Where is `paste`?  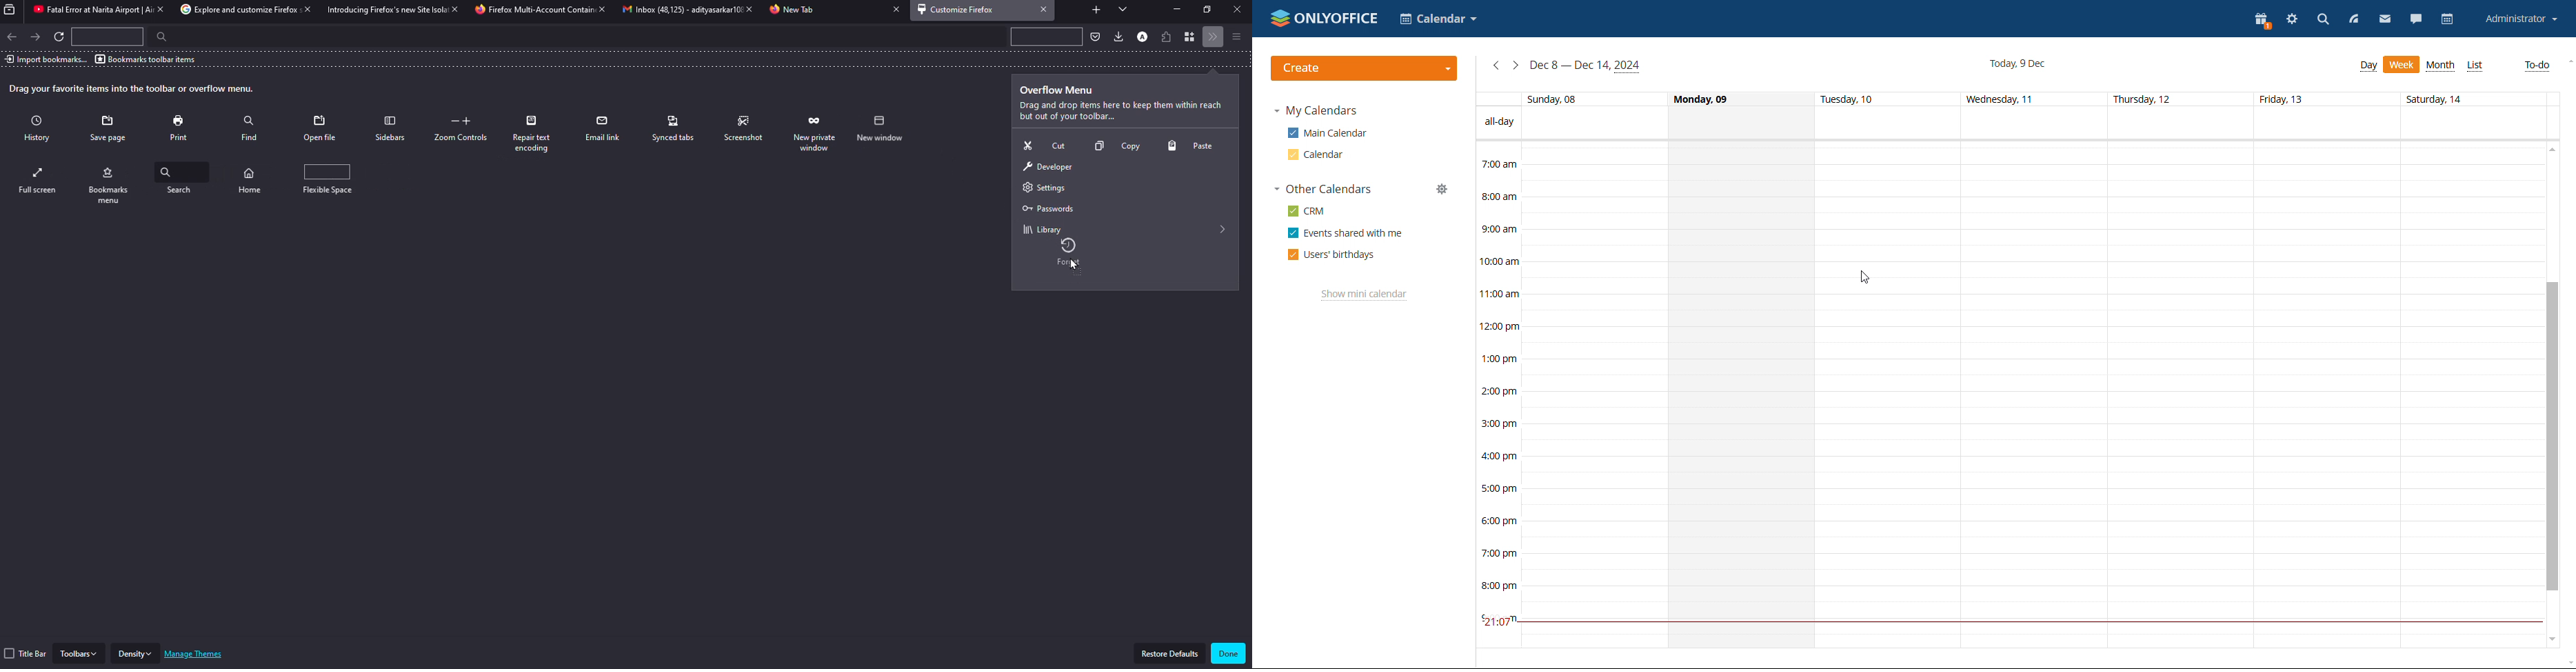 paste is located at coordinates (1194, 146).